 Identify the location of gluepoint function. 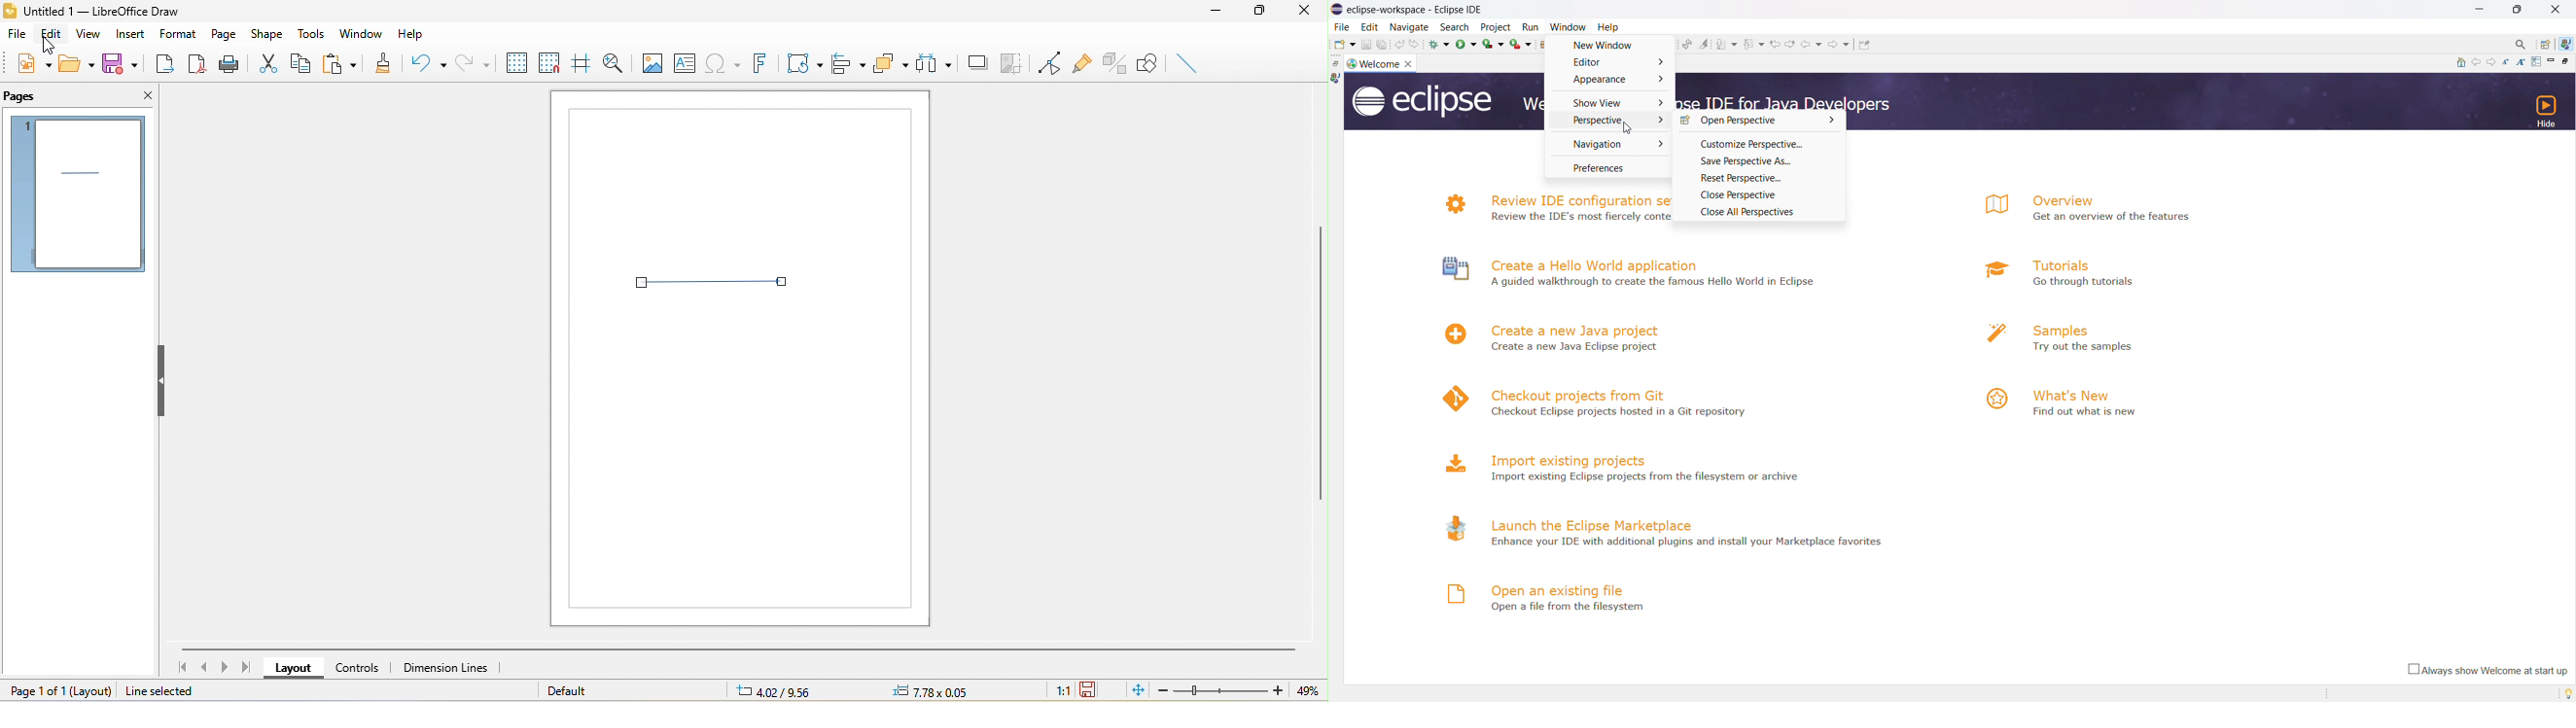
(1080, 60).